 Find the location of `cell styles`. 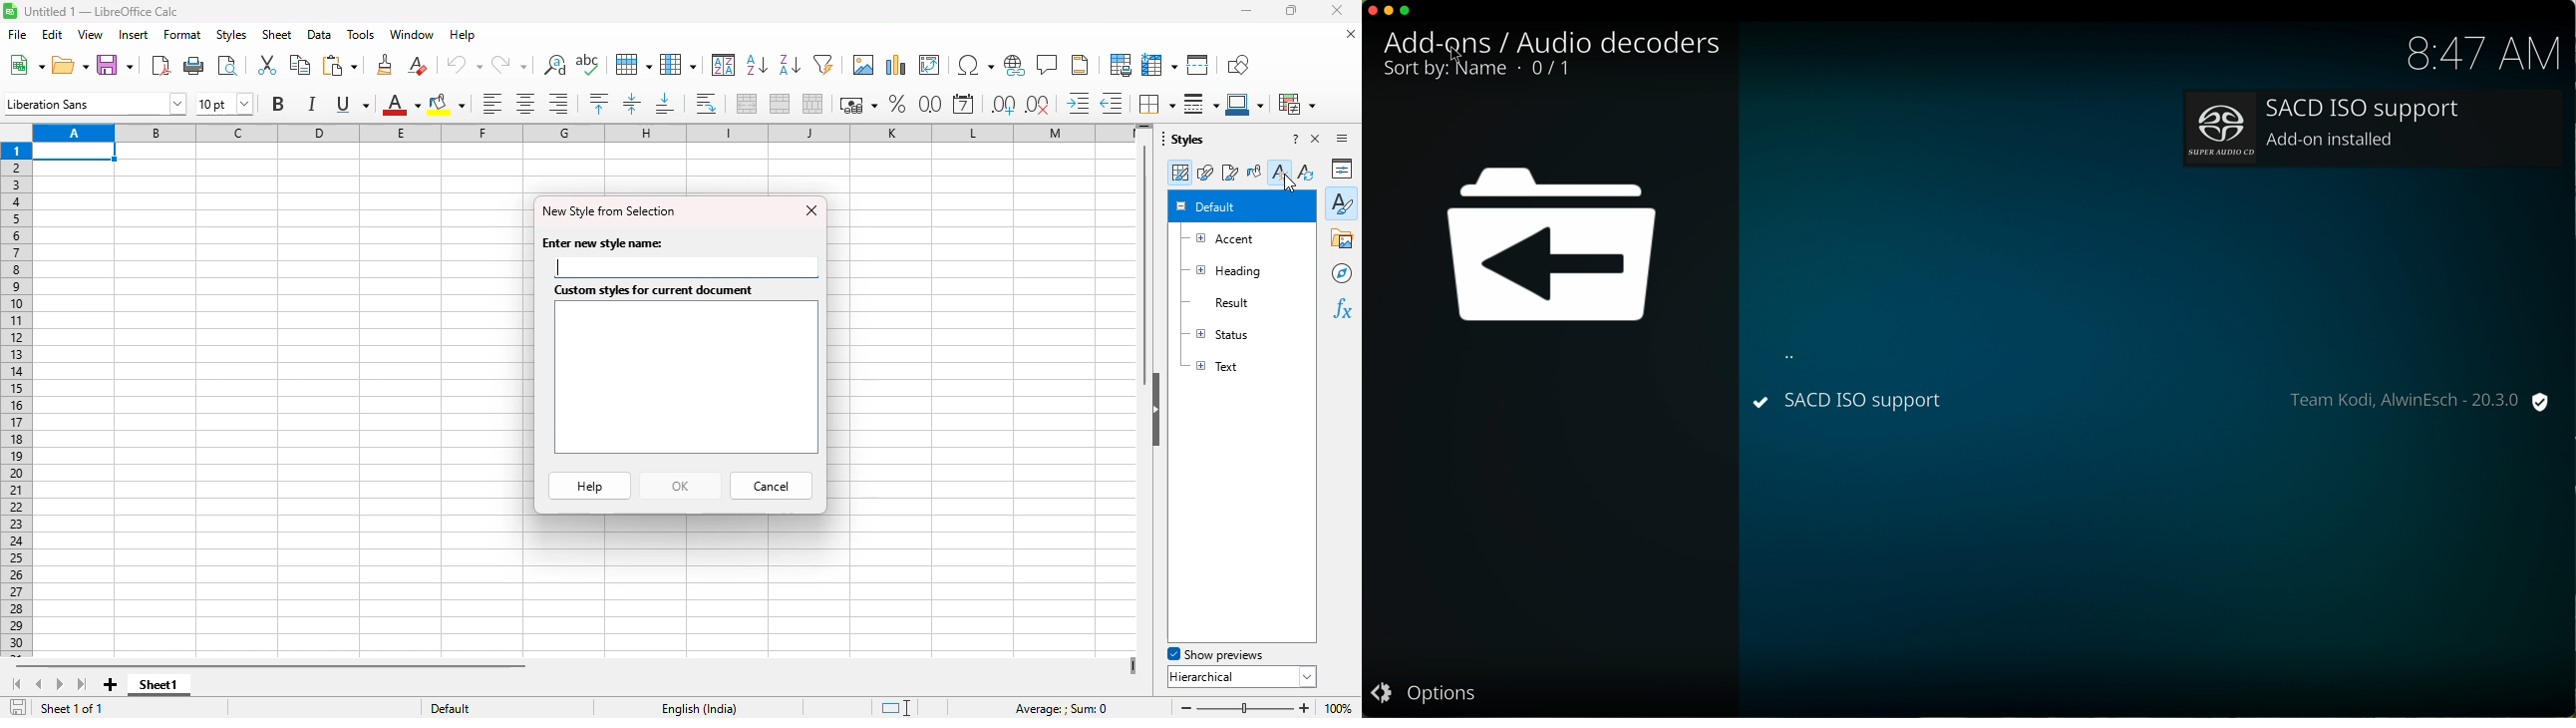

cell styles is located at coordinates (1179, 173).